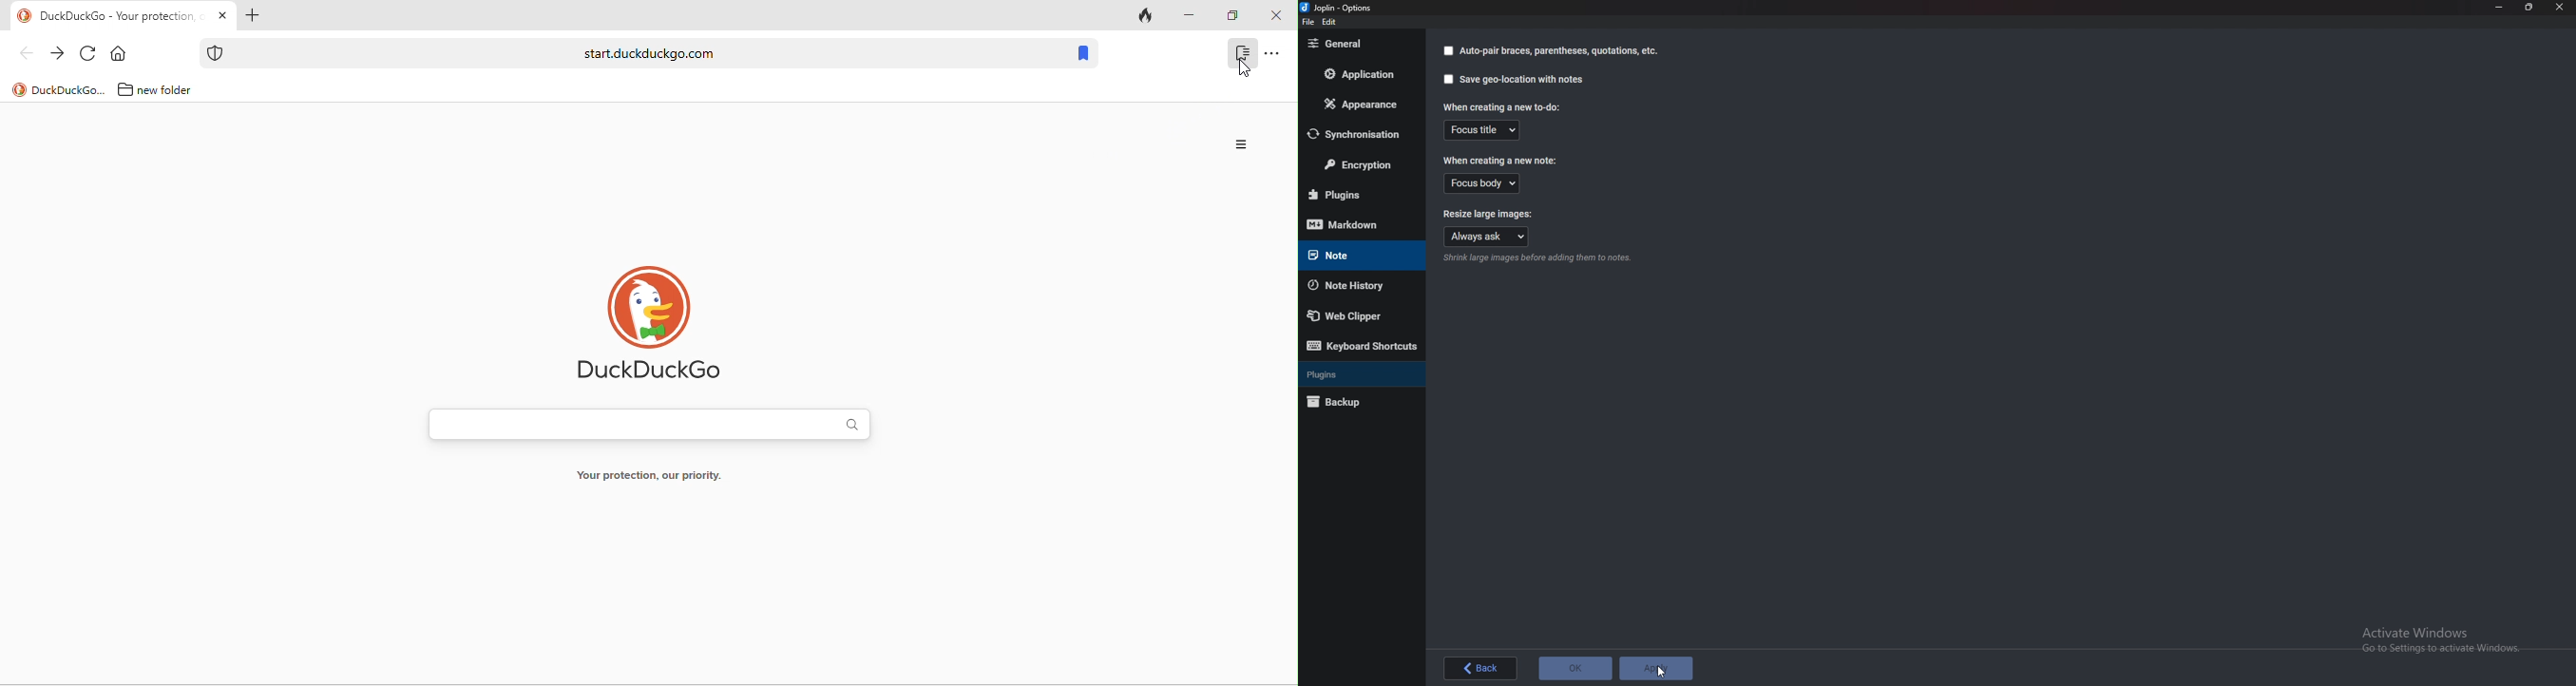  What do you see at coordinates (1499, 162) in the screenshot?
I see `When creating a new note` at bounding box center [1499, 162].